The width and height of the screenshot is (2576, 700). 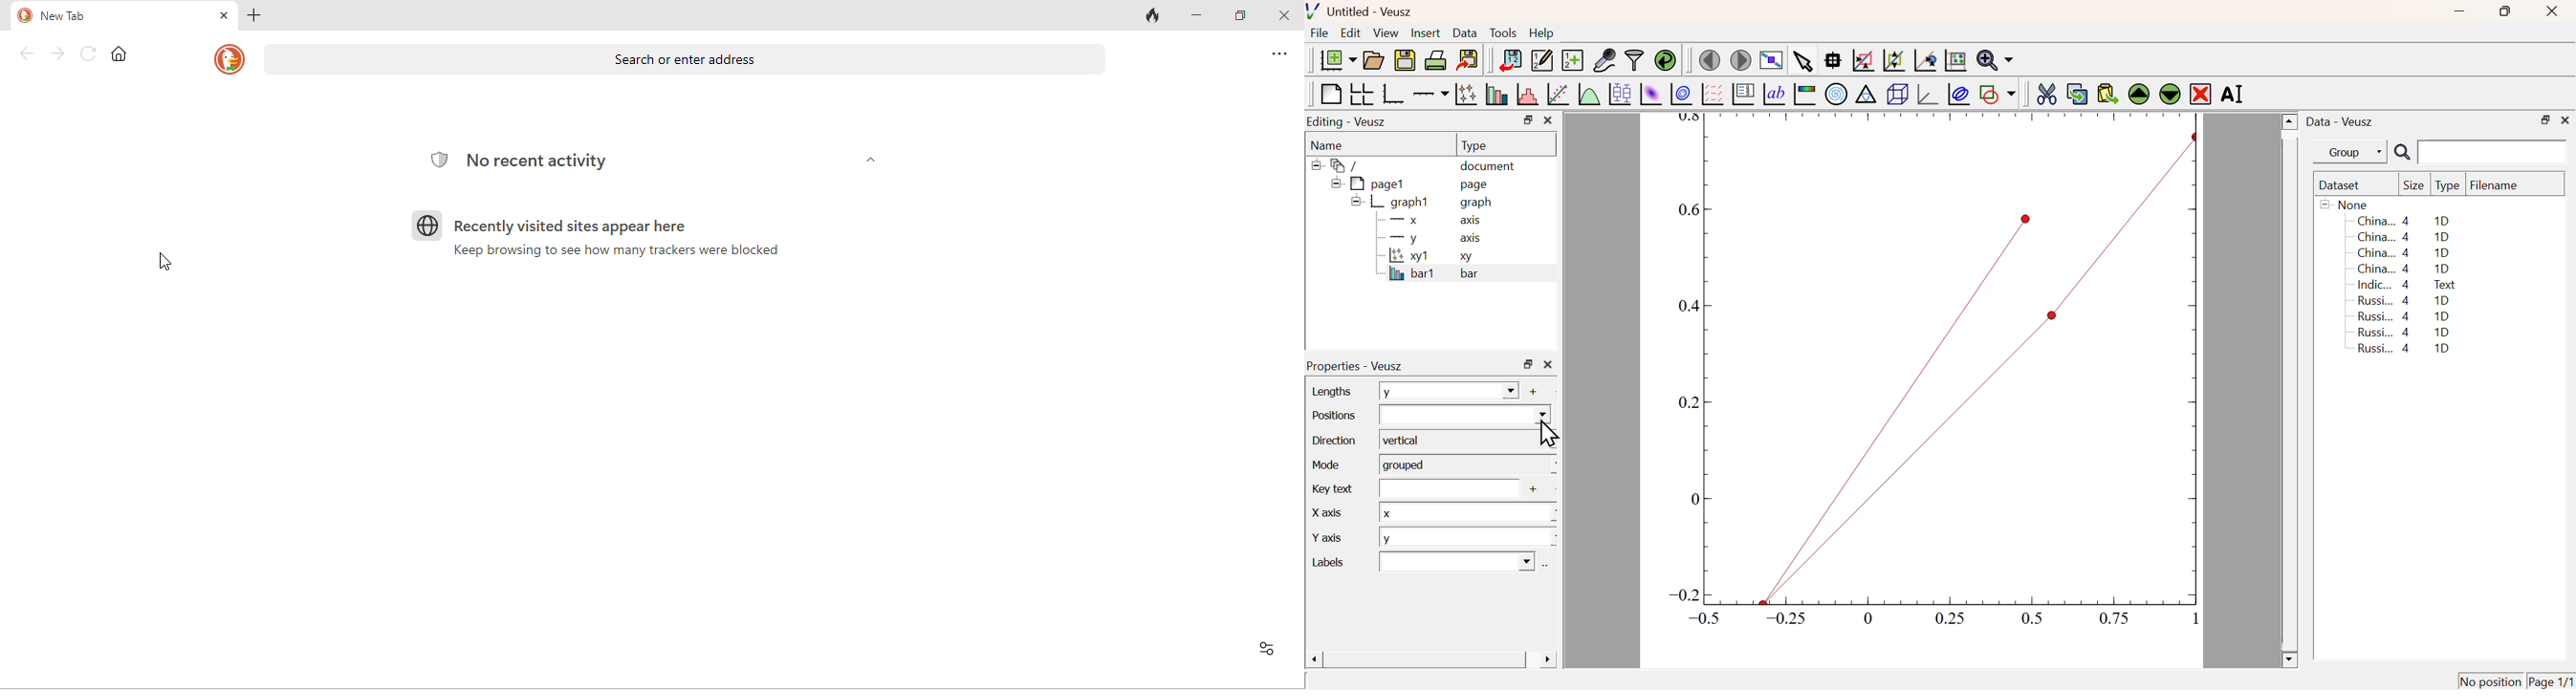 What do you see at coordinates (1572, 62) in the screenshot?
I see `Create new dataset` at bounding box center [1572, 62].